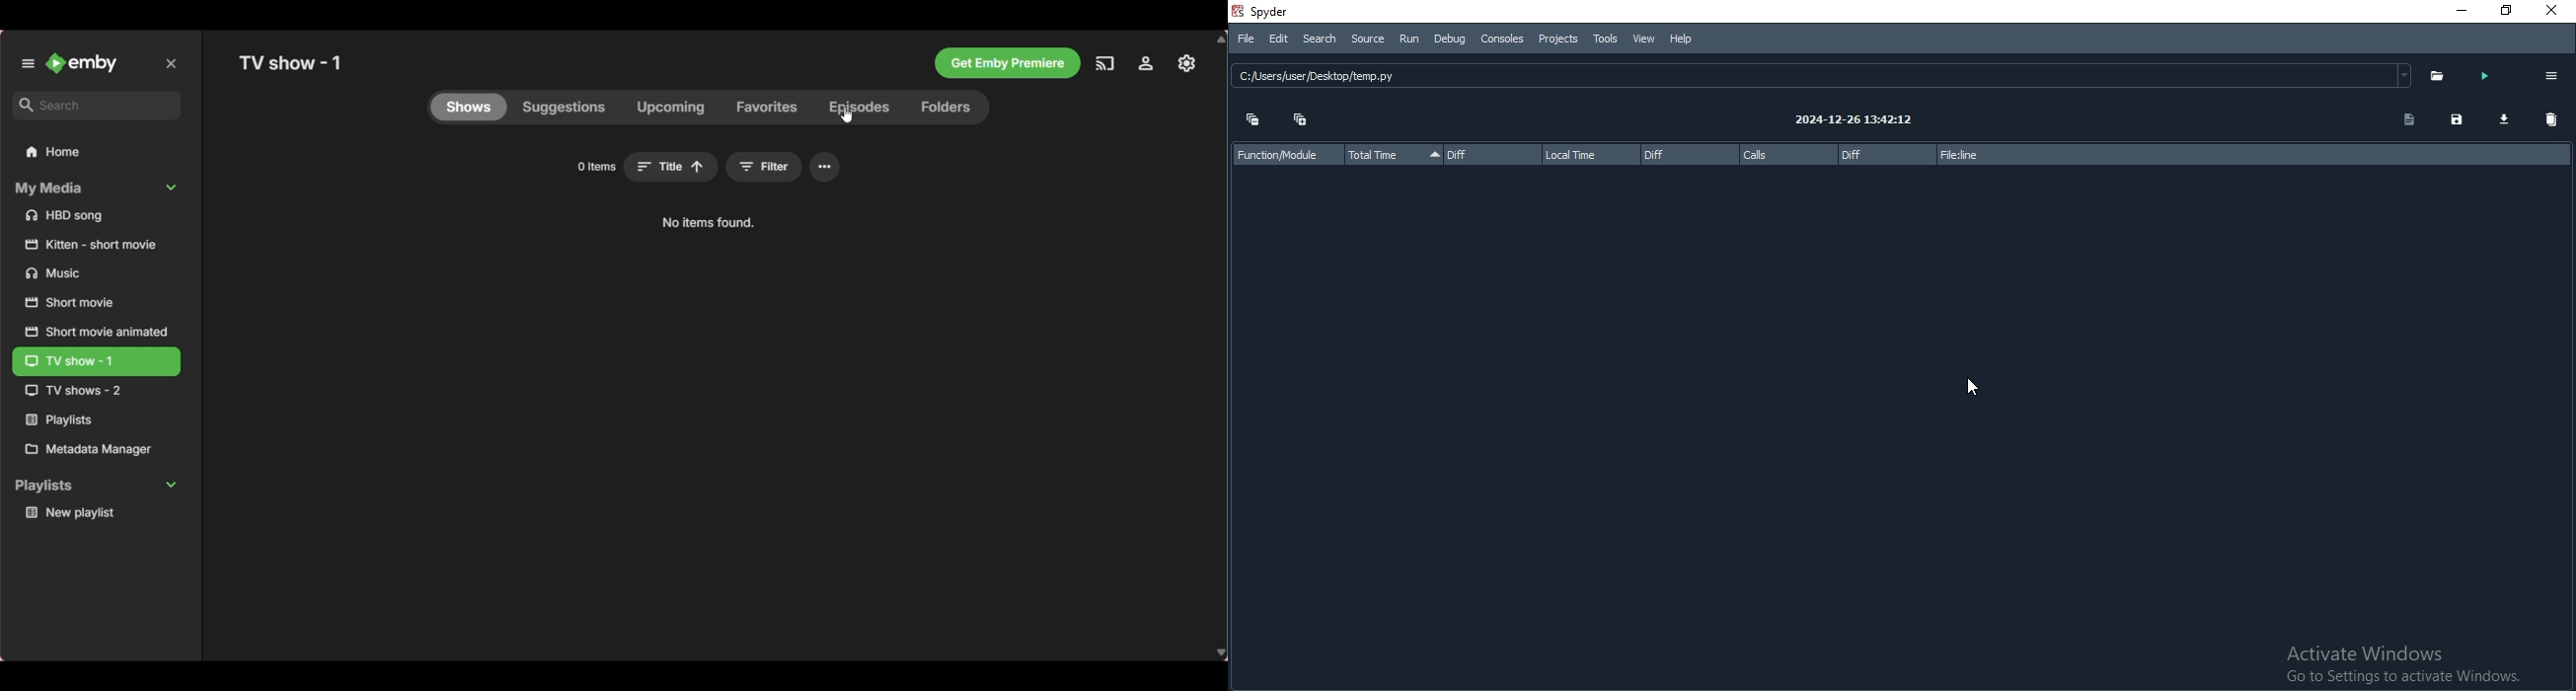  Describe the element at coordinates (1973, 389) in the screenshot. I see `cursor` at that location.